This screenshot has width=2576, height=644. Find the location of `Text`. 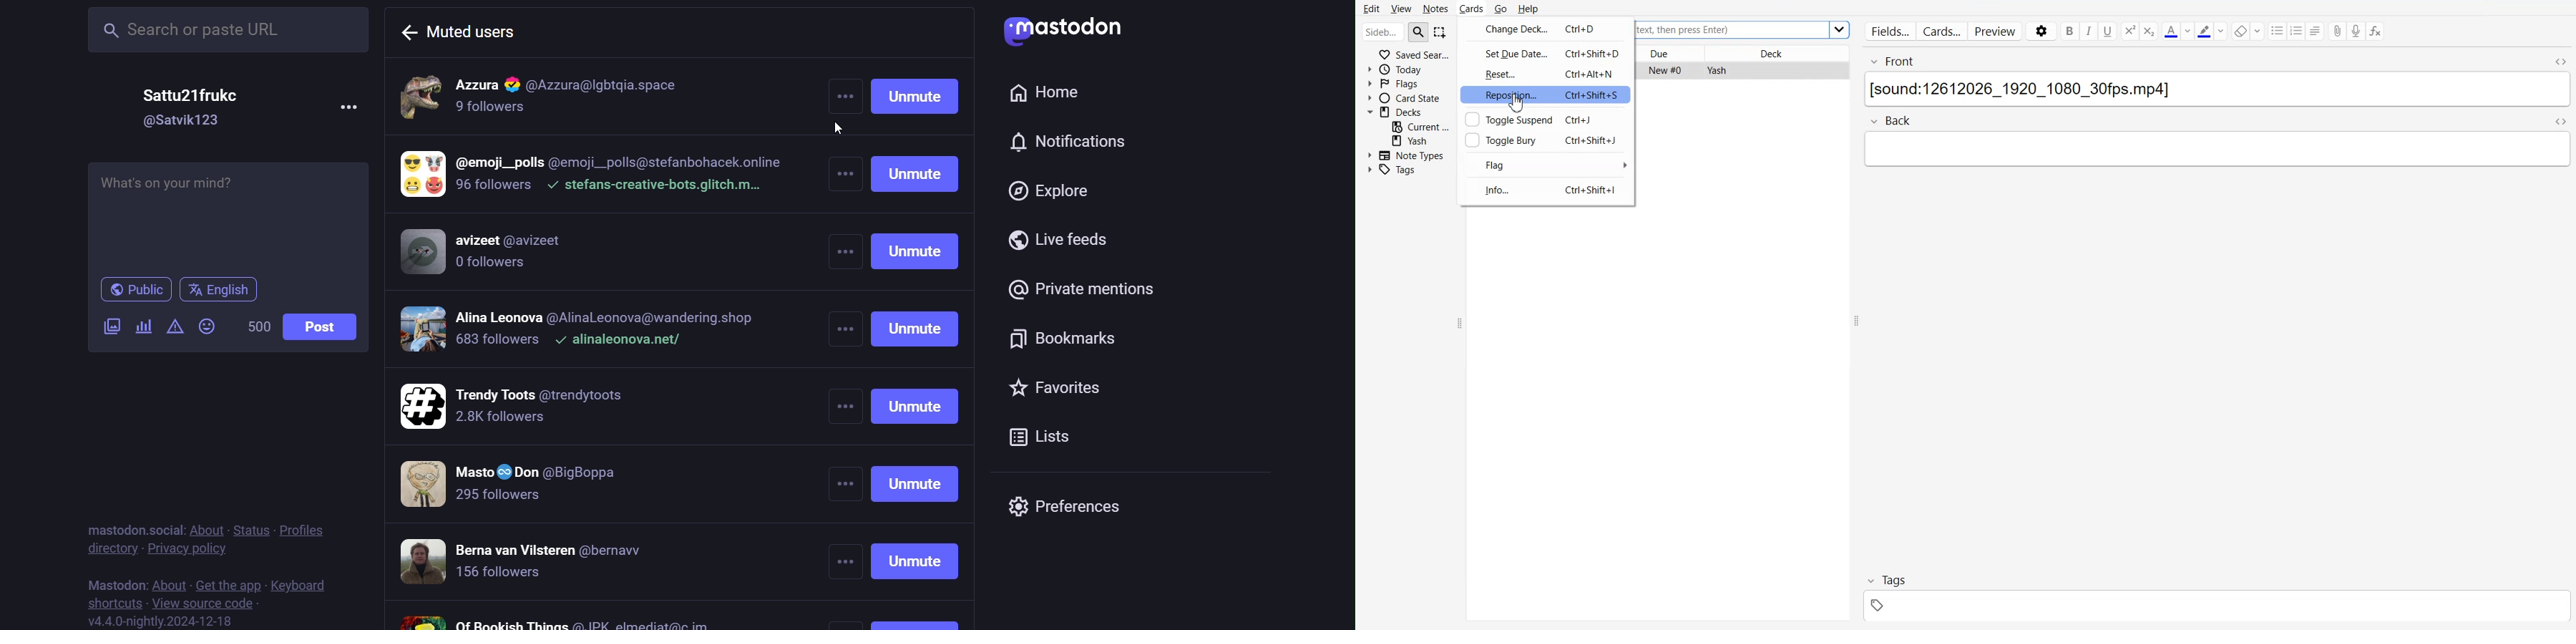

Text is located at coordinates (2219, 91).